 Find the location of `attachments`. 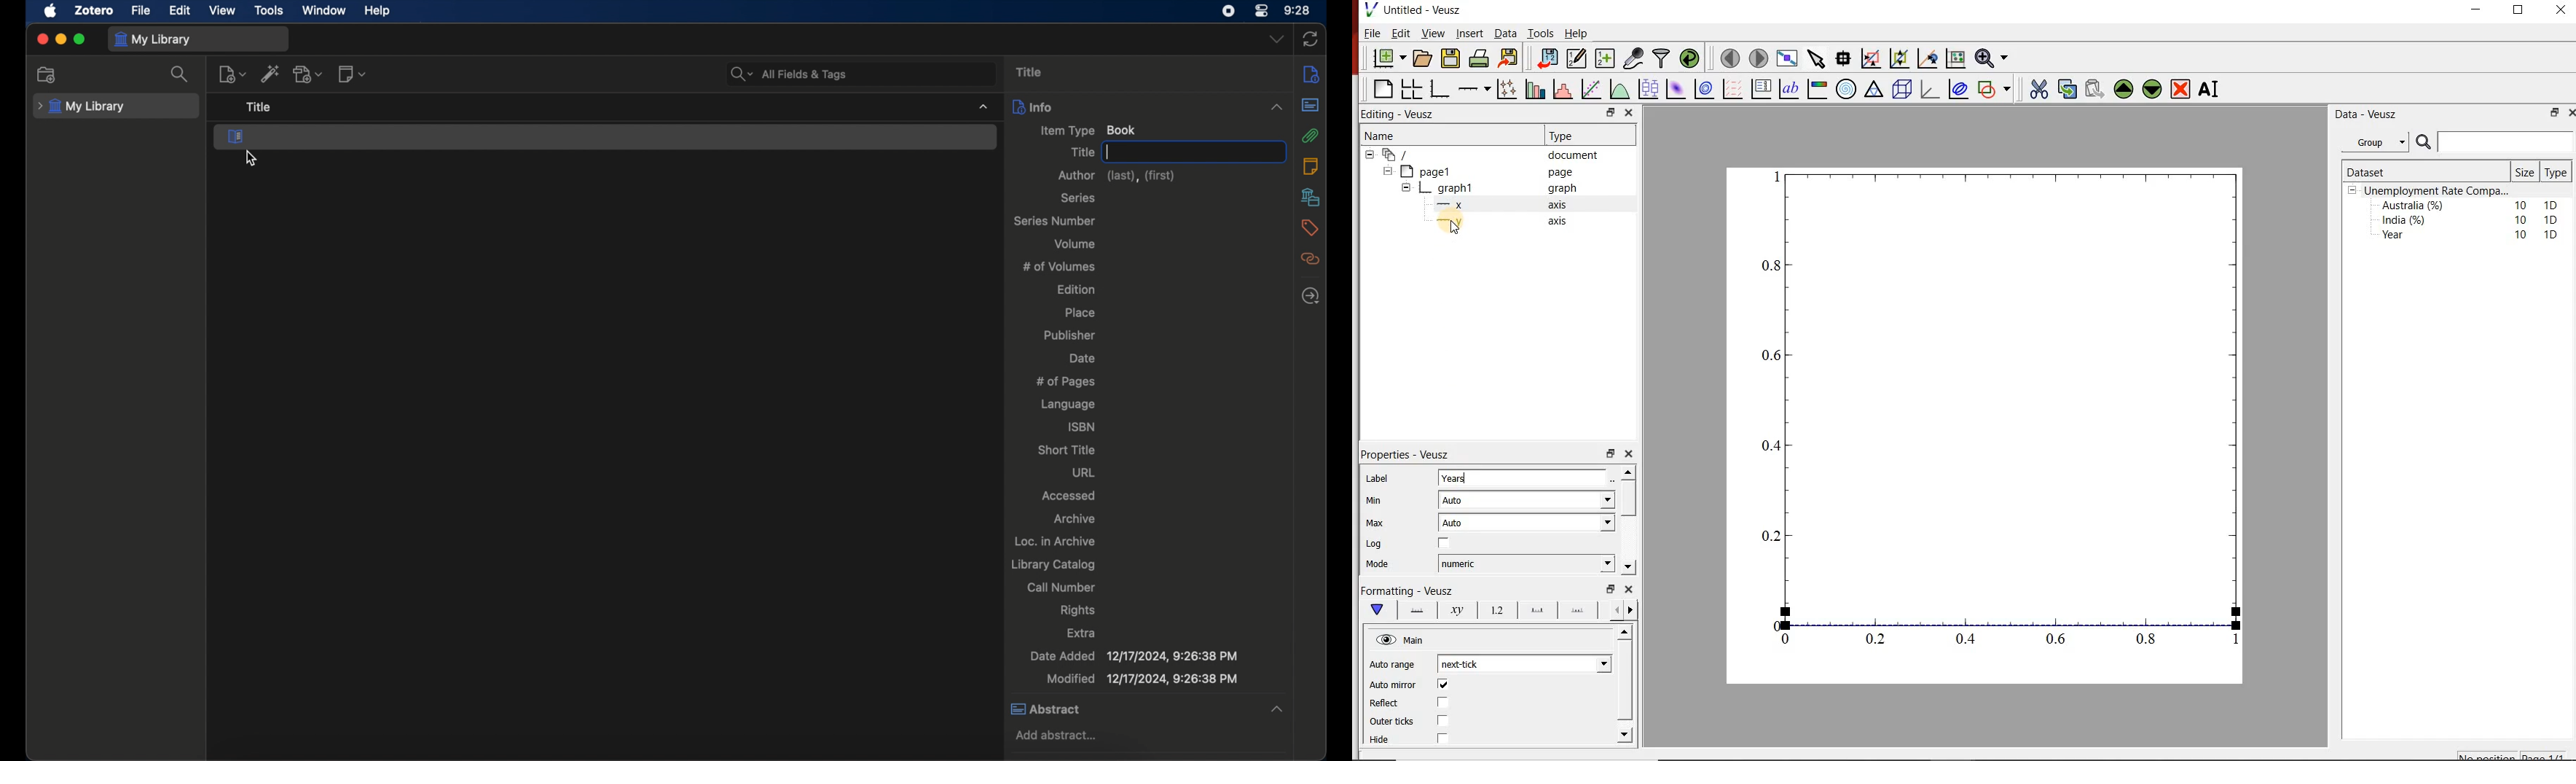

attachments is located at coordinates (1311, 136).